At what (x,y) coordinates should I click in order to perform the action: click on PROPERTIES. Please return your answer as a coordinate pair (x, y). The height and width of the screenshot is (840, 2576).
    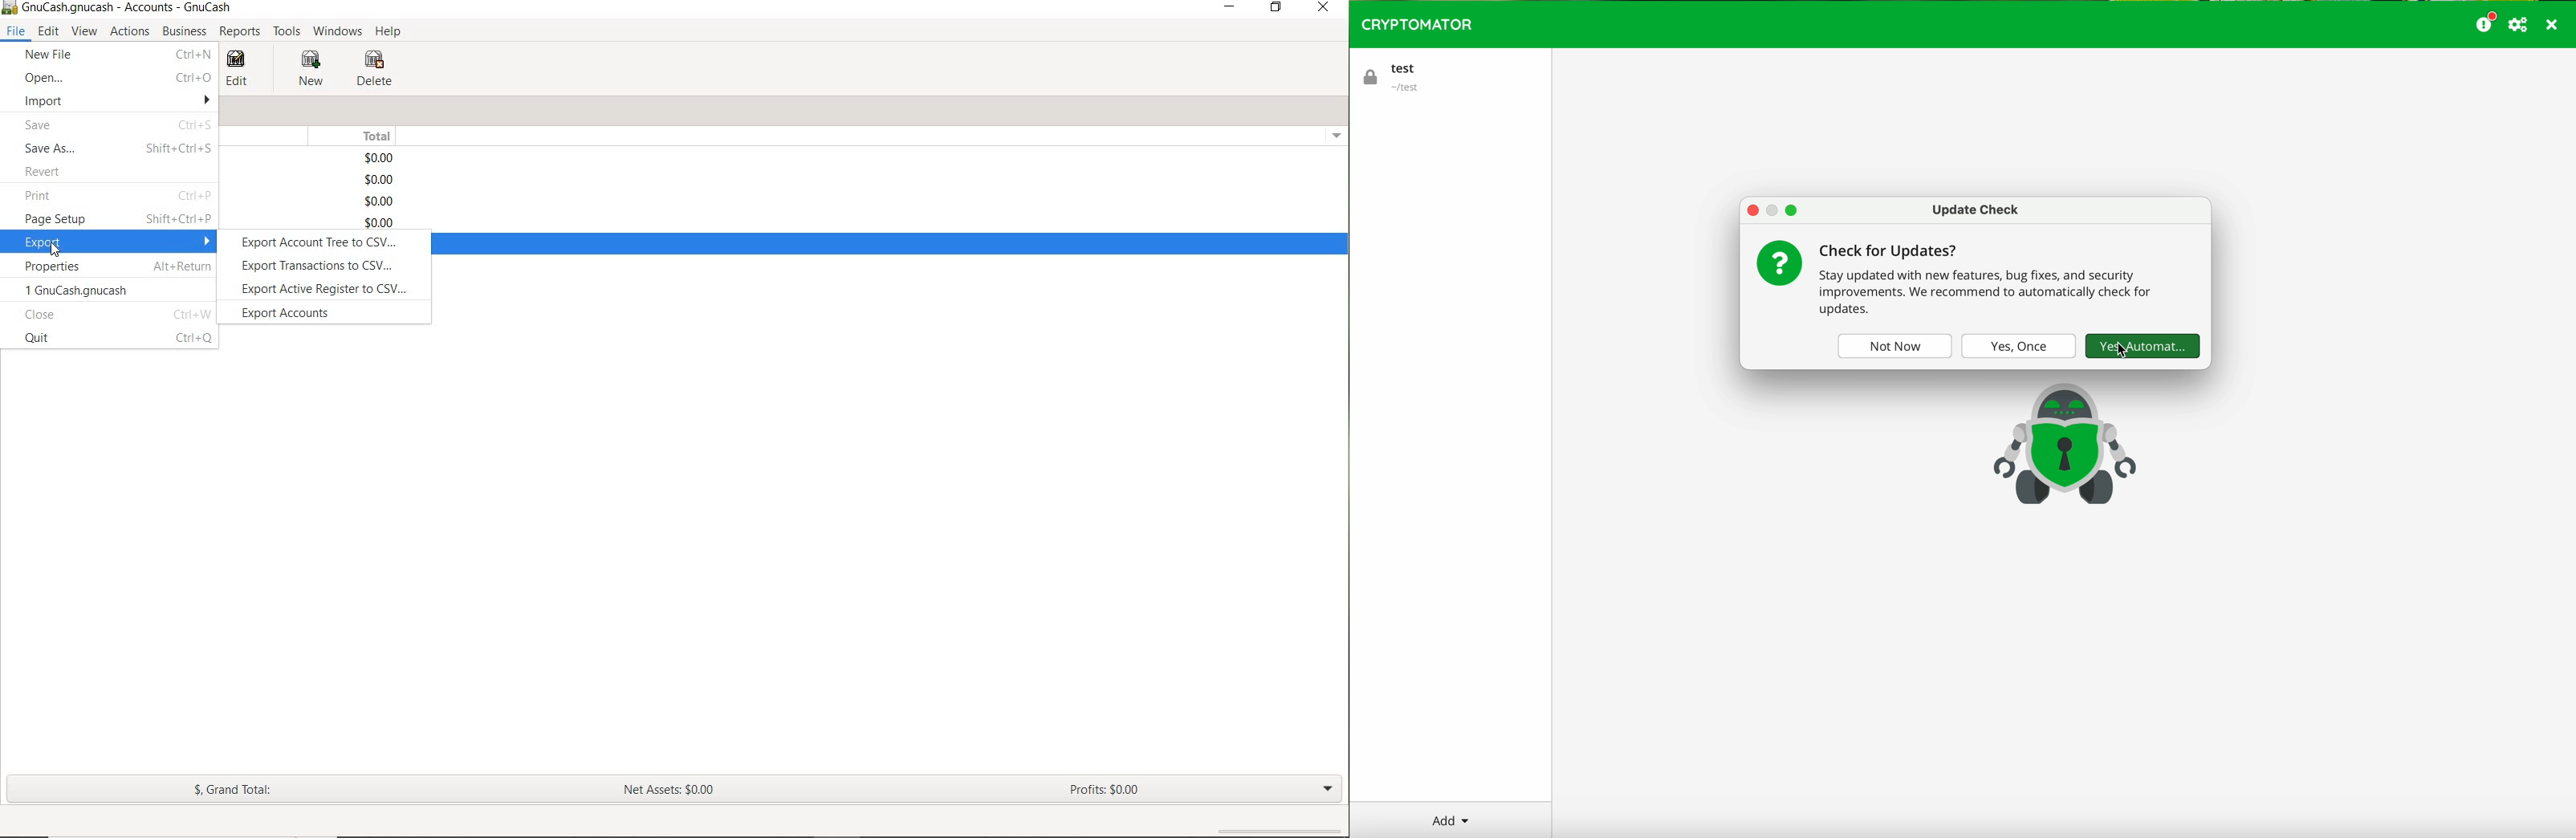
    Looking at the image, I should click on (51, 265).